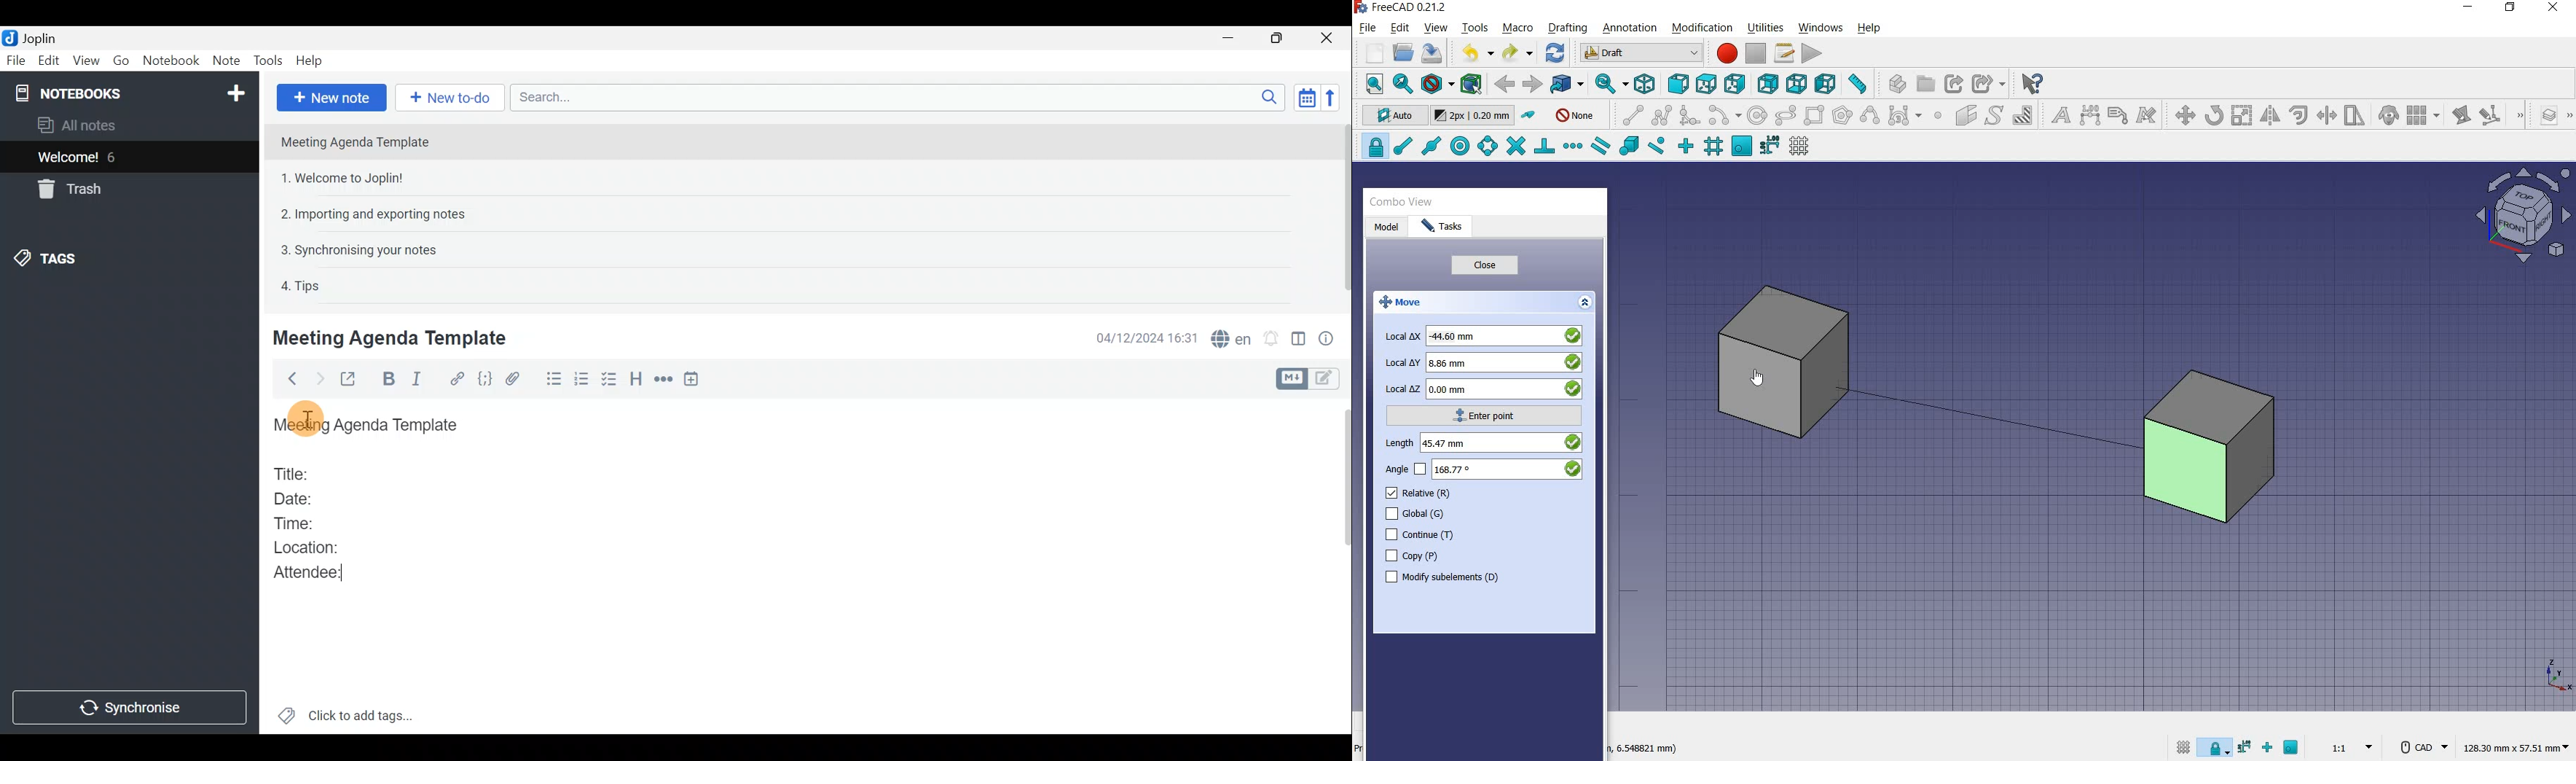 This screenshot has width=2576, height=784. Describe the element at coordinates (1708, 83) in the screenshot. I see `top` at that location.